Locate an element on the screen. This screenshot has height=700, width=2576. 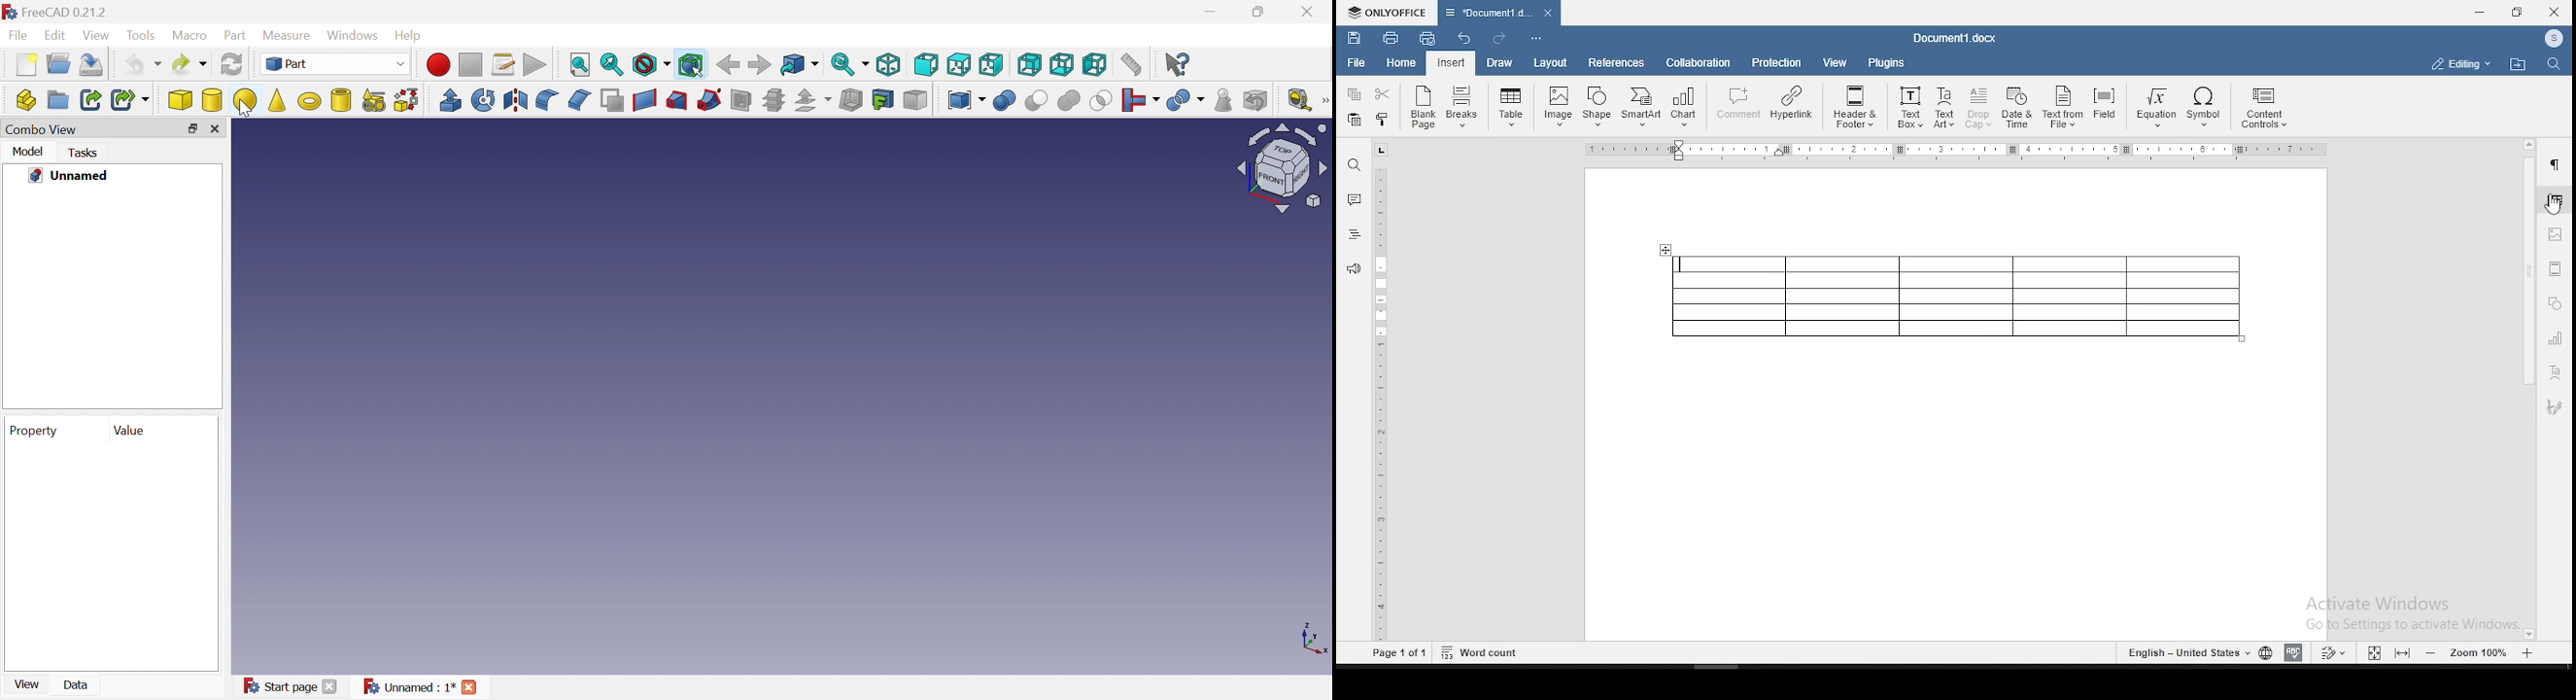
Text Box is located at coordinates (1908, 108).